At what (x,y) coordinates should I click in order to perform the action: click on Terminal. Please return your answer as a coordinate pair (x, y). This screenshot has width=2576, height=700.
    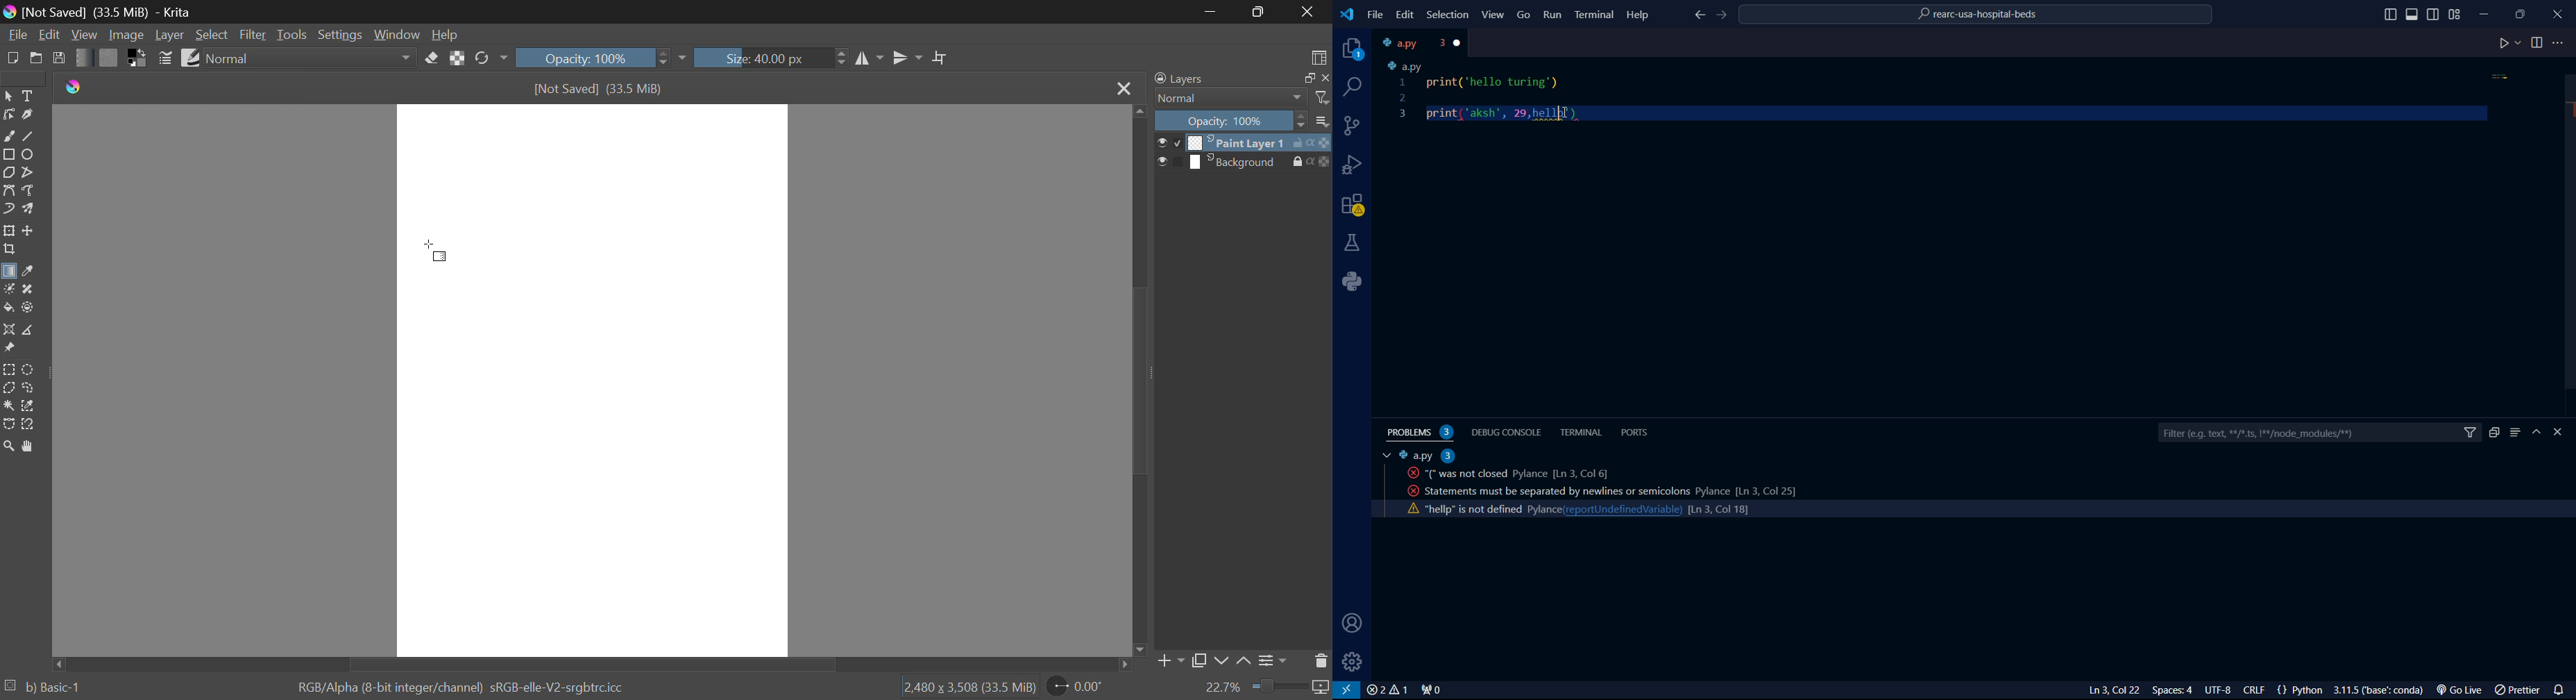
    Looking at the image, I should click on (1594, 14).